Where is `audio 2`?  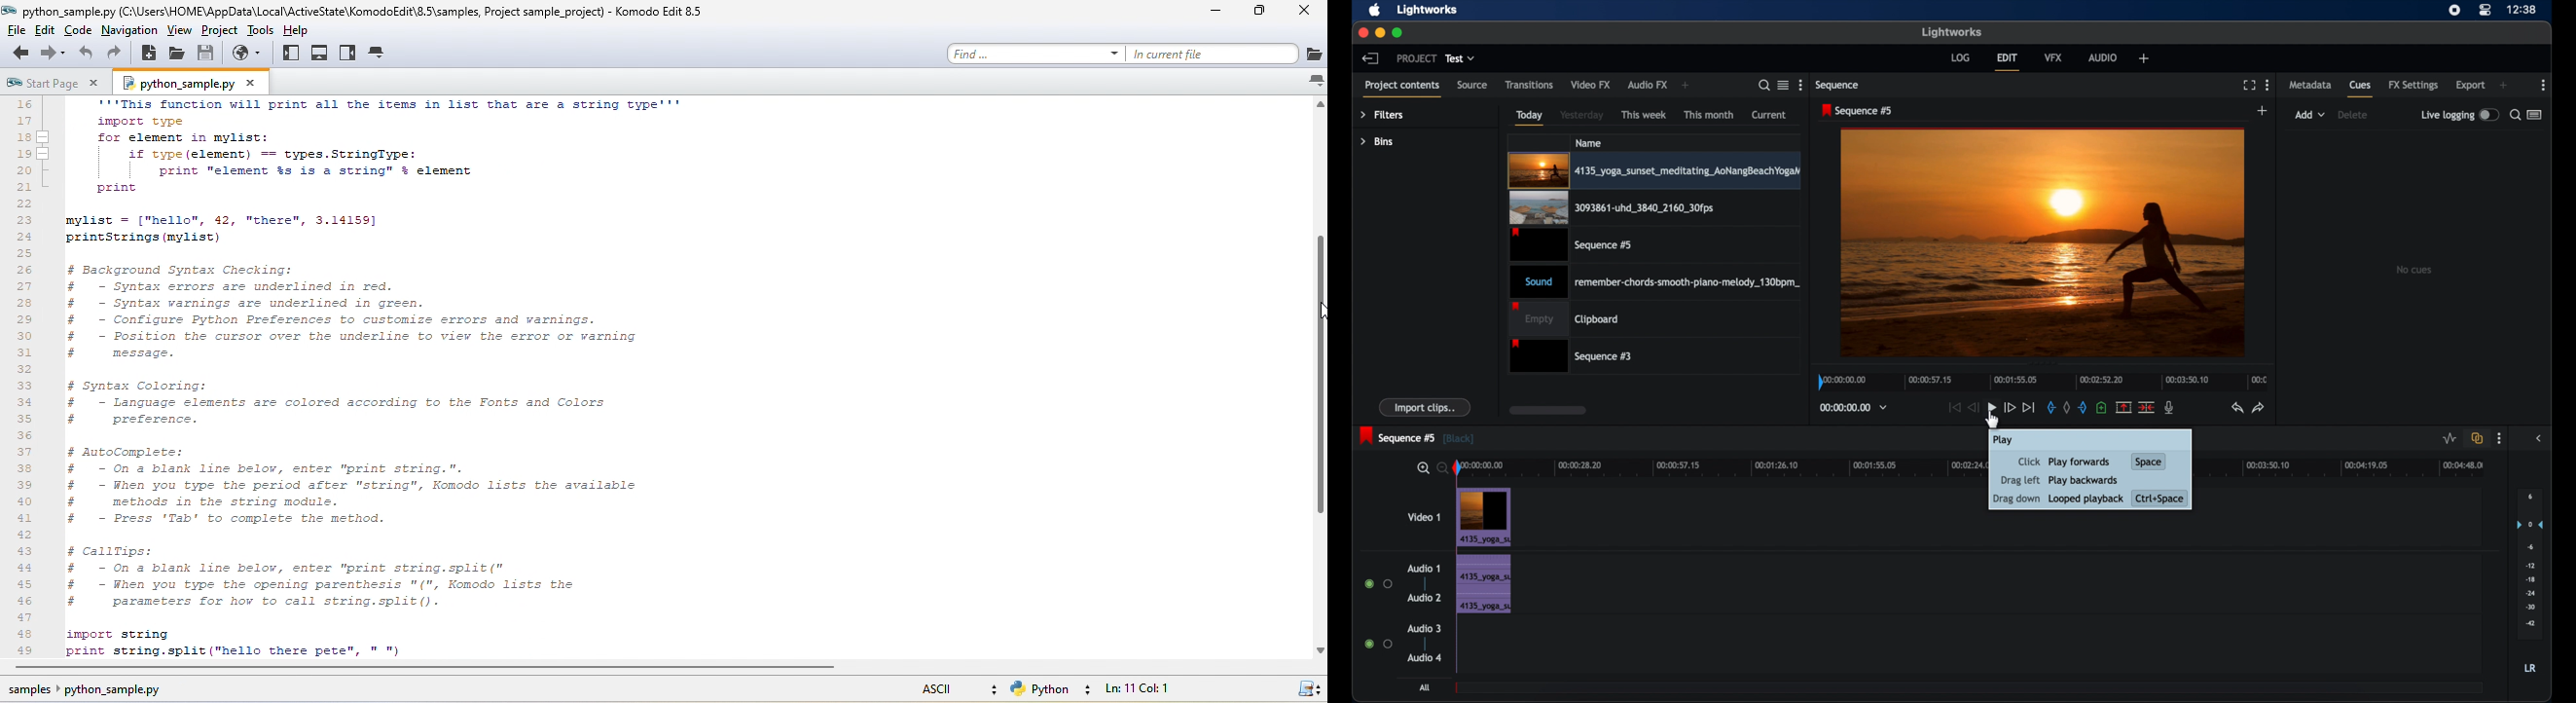
audio 2 is located at coordinates (1424, 598).